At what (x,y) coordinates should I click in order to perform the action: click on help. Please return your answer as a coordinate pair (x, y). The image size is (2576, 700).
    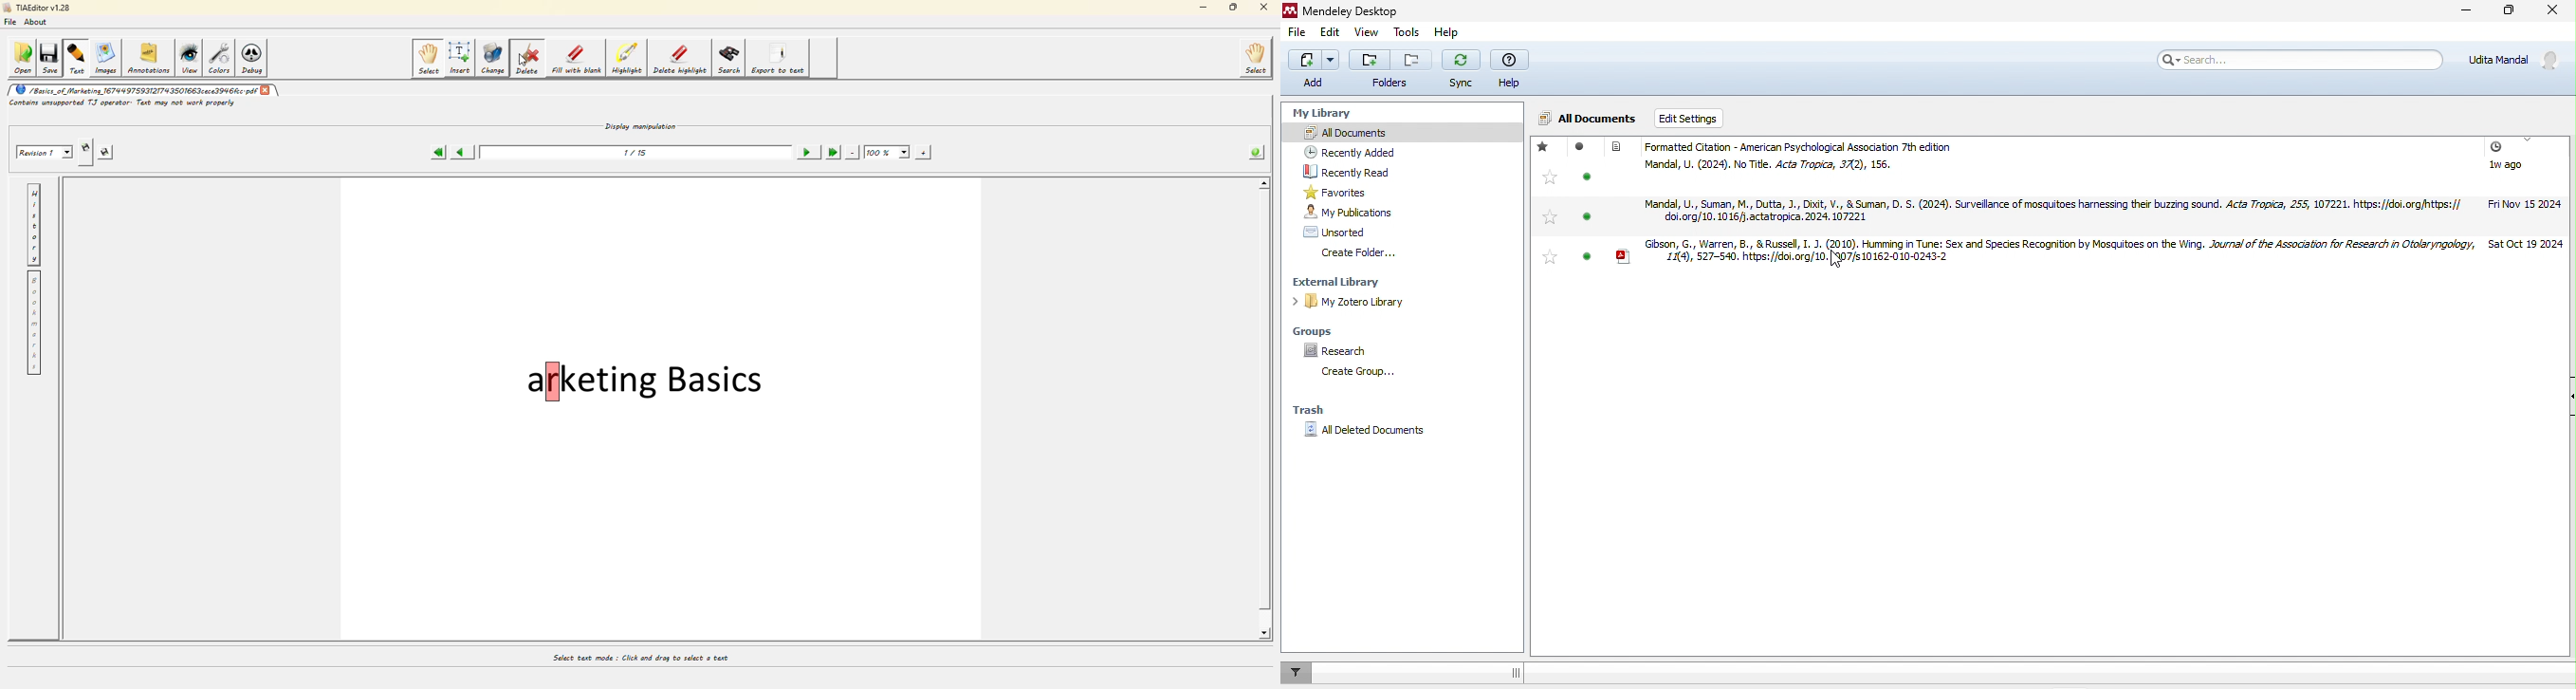
    Looking at the image, I should click on (1447, 30).